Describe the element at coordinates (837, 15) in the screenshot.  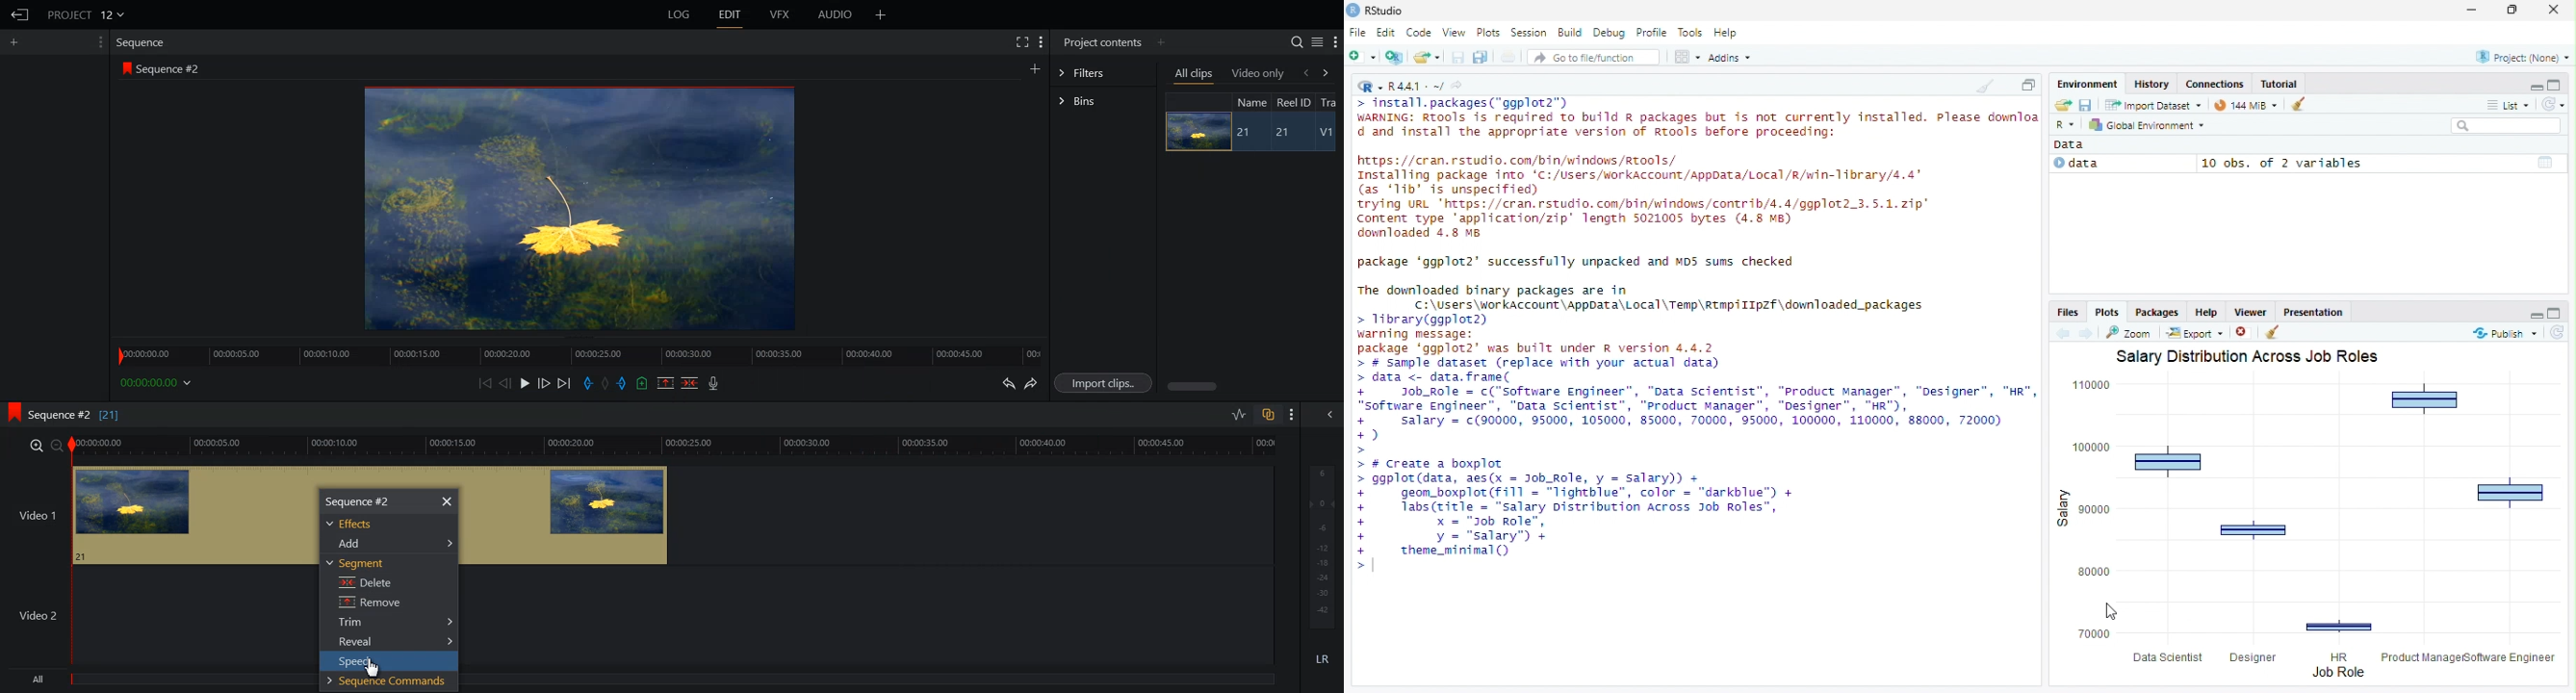
I see `AUDIO` at that location.